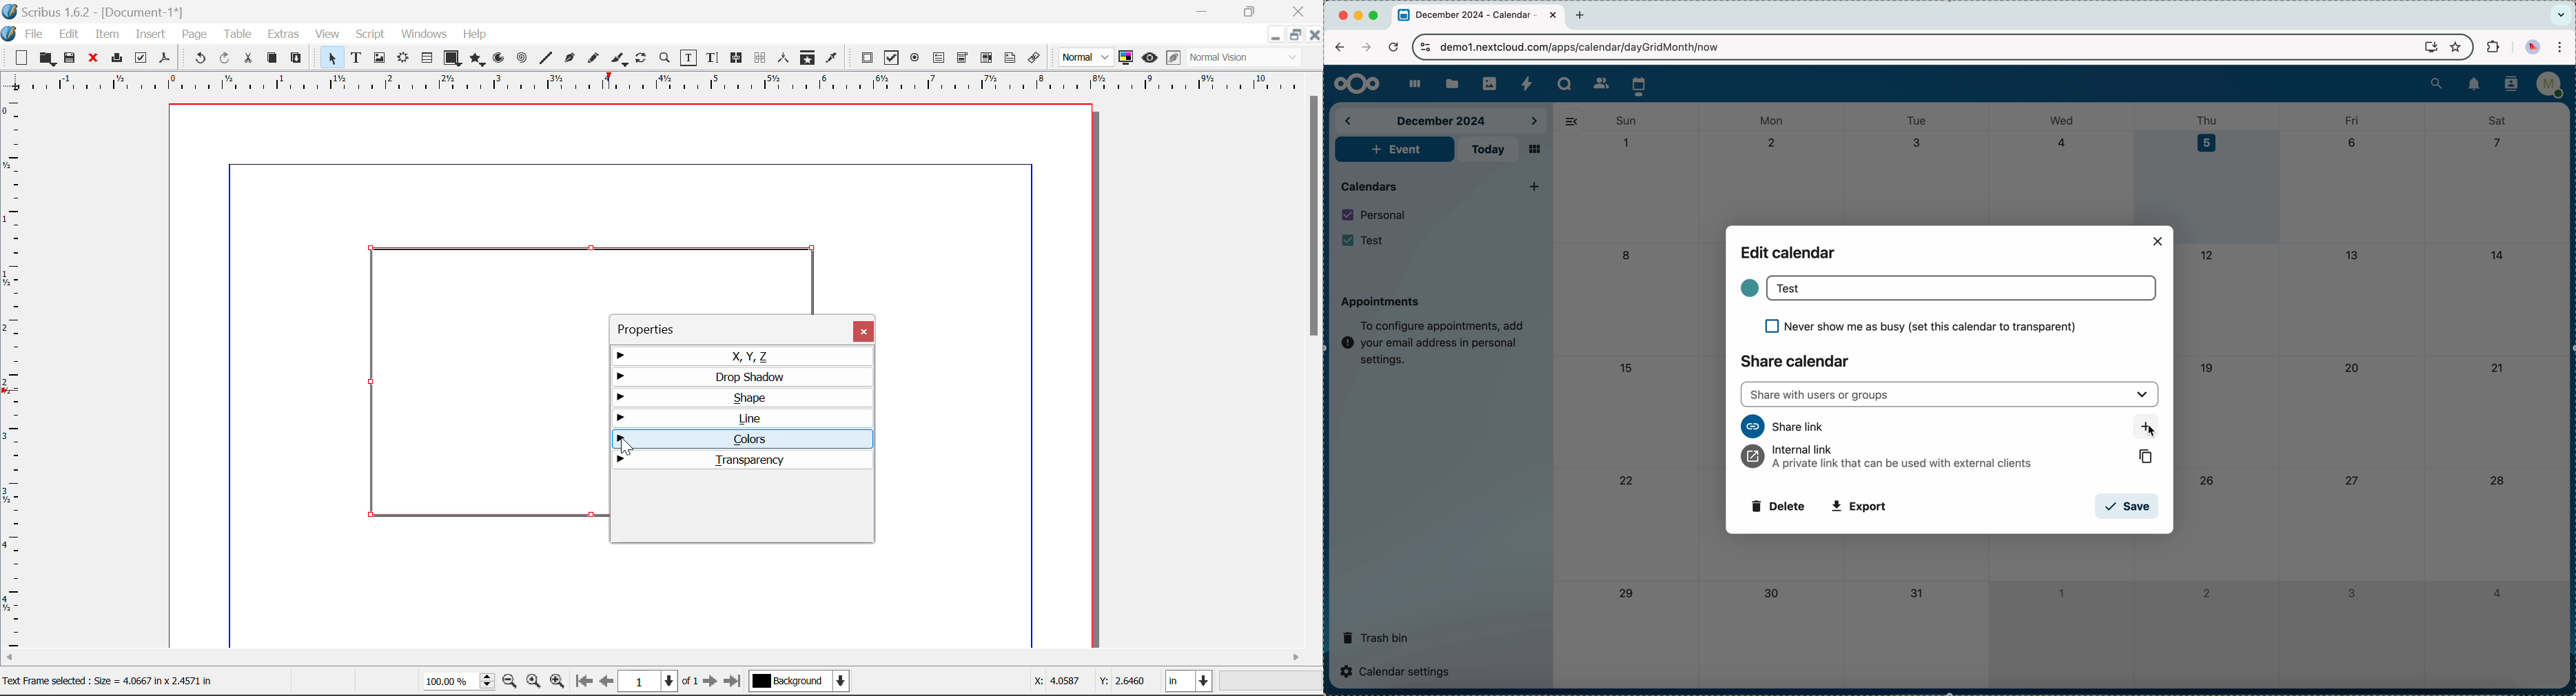  I want to click on Scroll Bar, so click(662, 658).